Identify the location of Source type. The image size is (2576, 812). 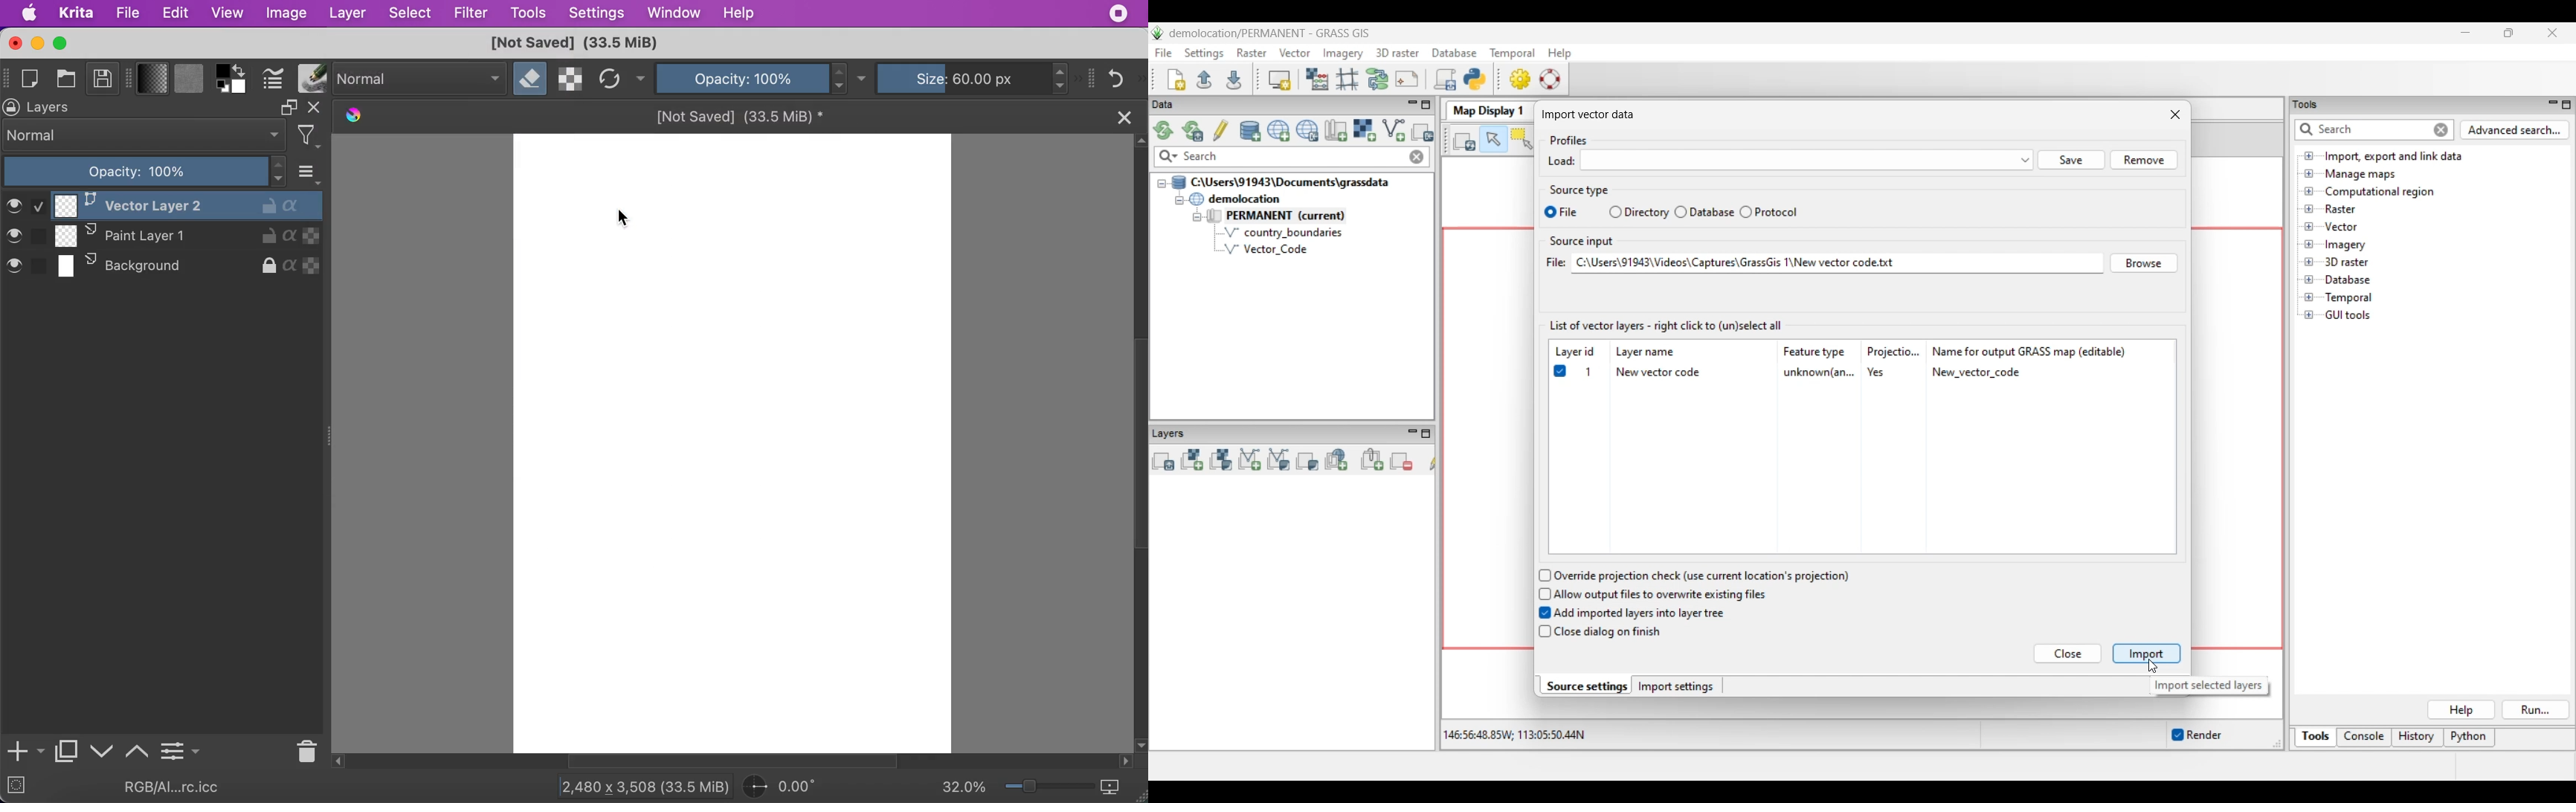
(1581, 189).